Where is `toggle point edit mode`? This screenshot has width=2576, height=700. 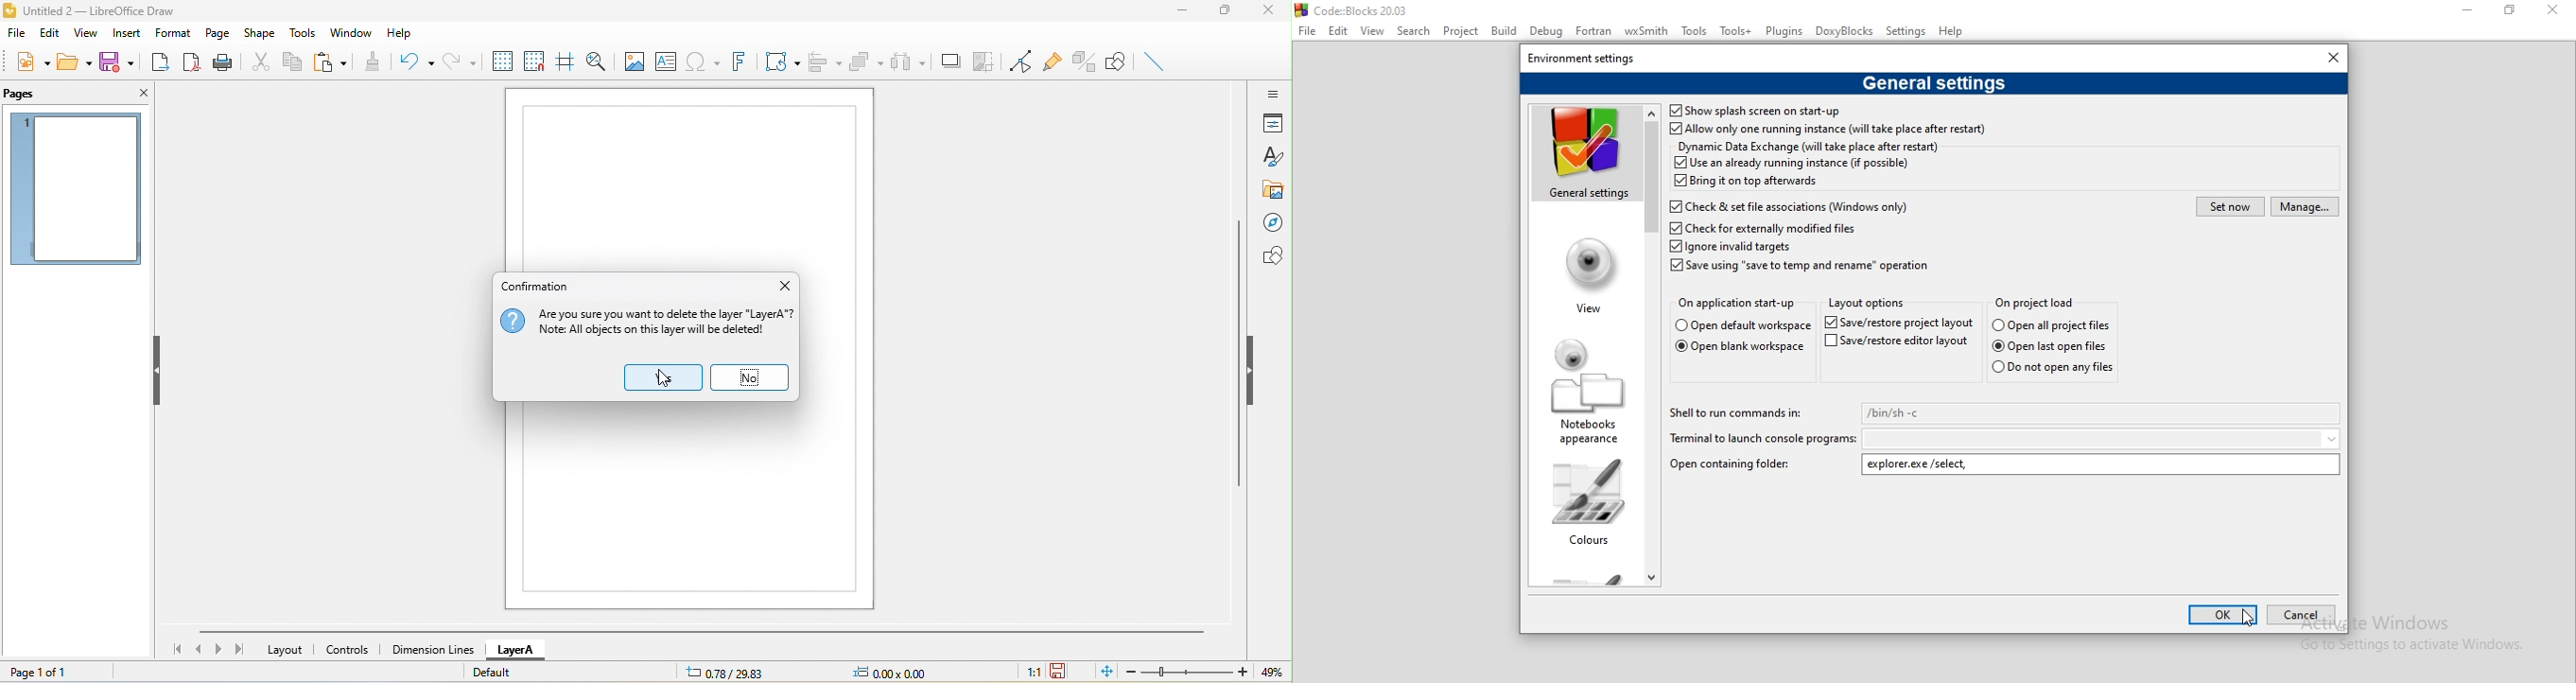
toggle point edit mode is located at coordinates (1019, 61).